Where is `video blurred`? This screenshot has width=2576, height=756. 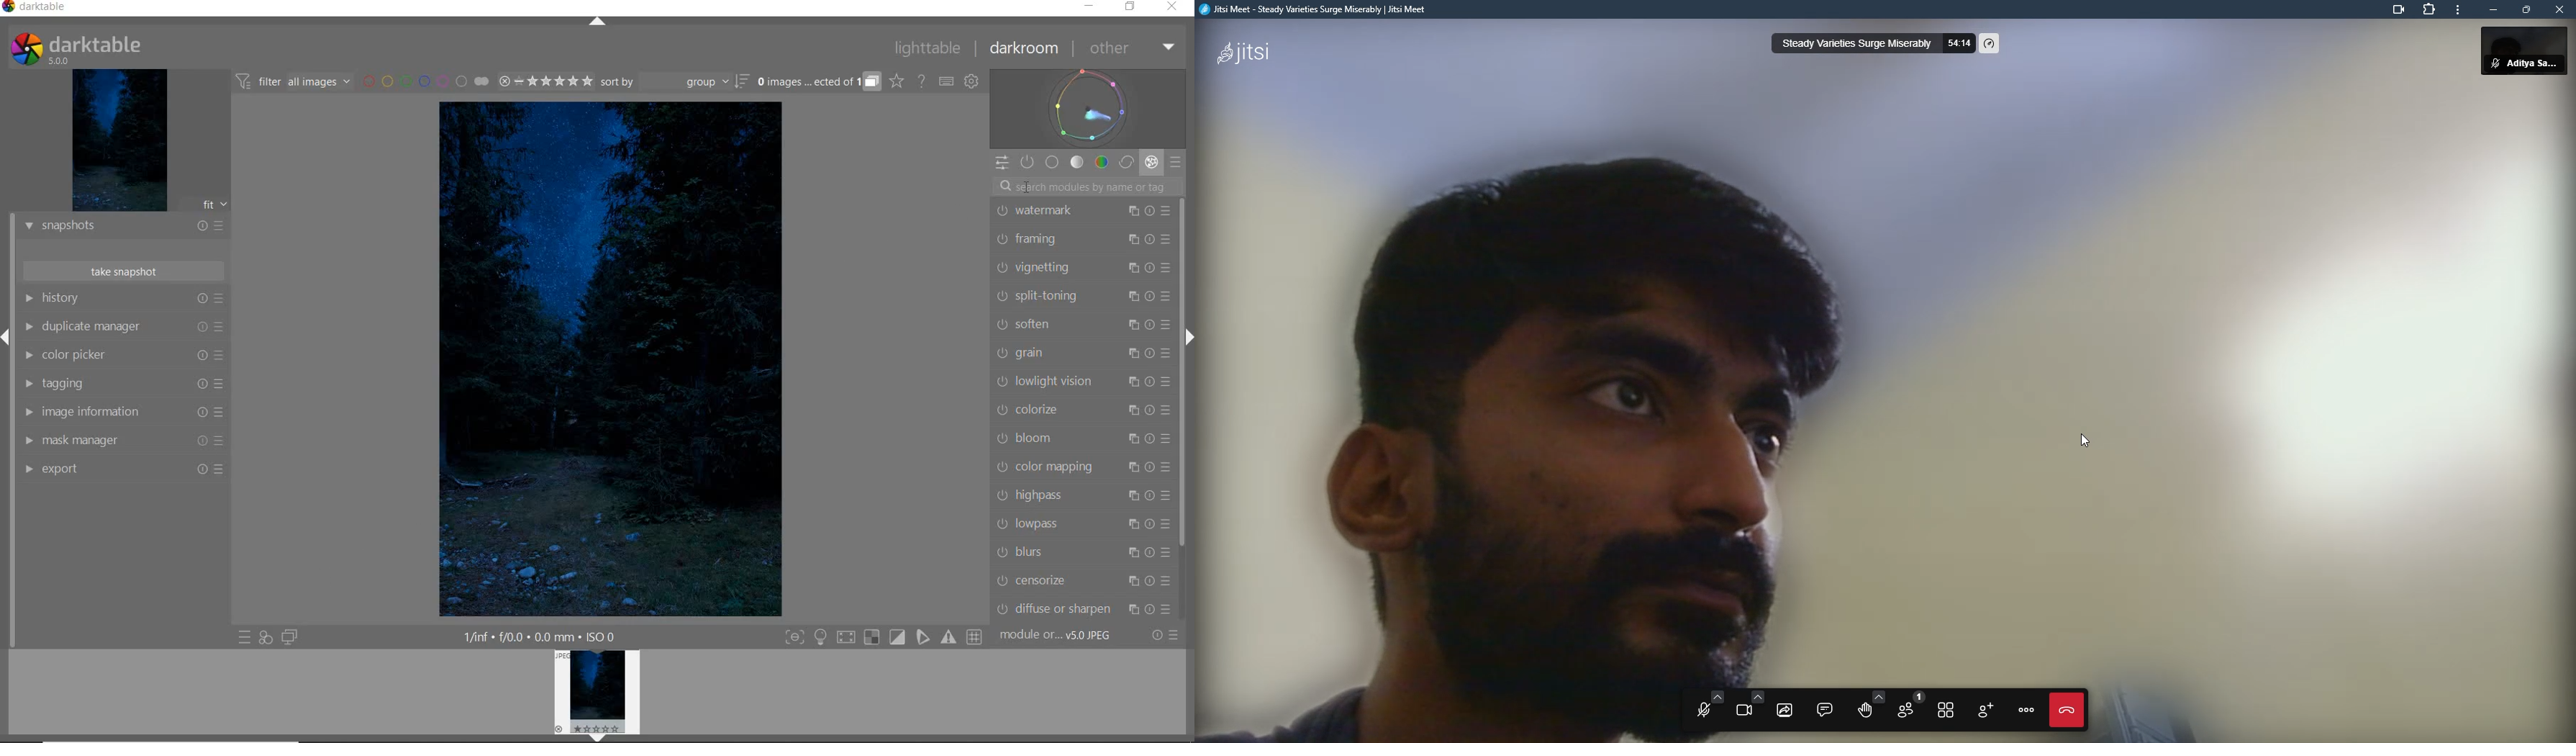
video blurred is located at coordinates (1818, 377).